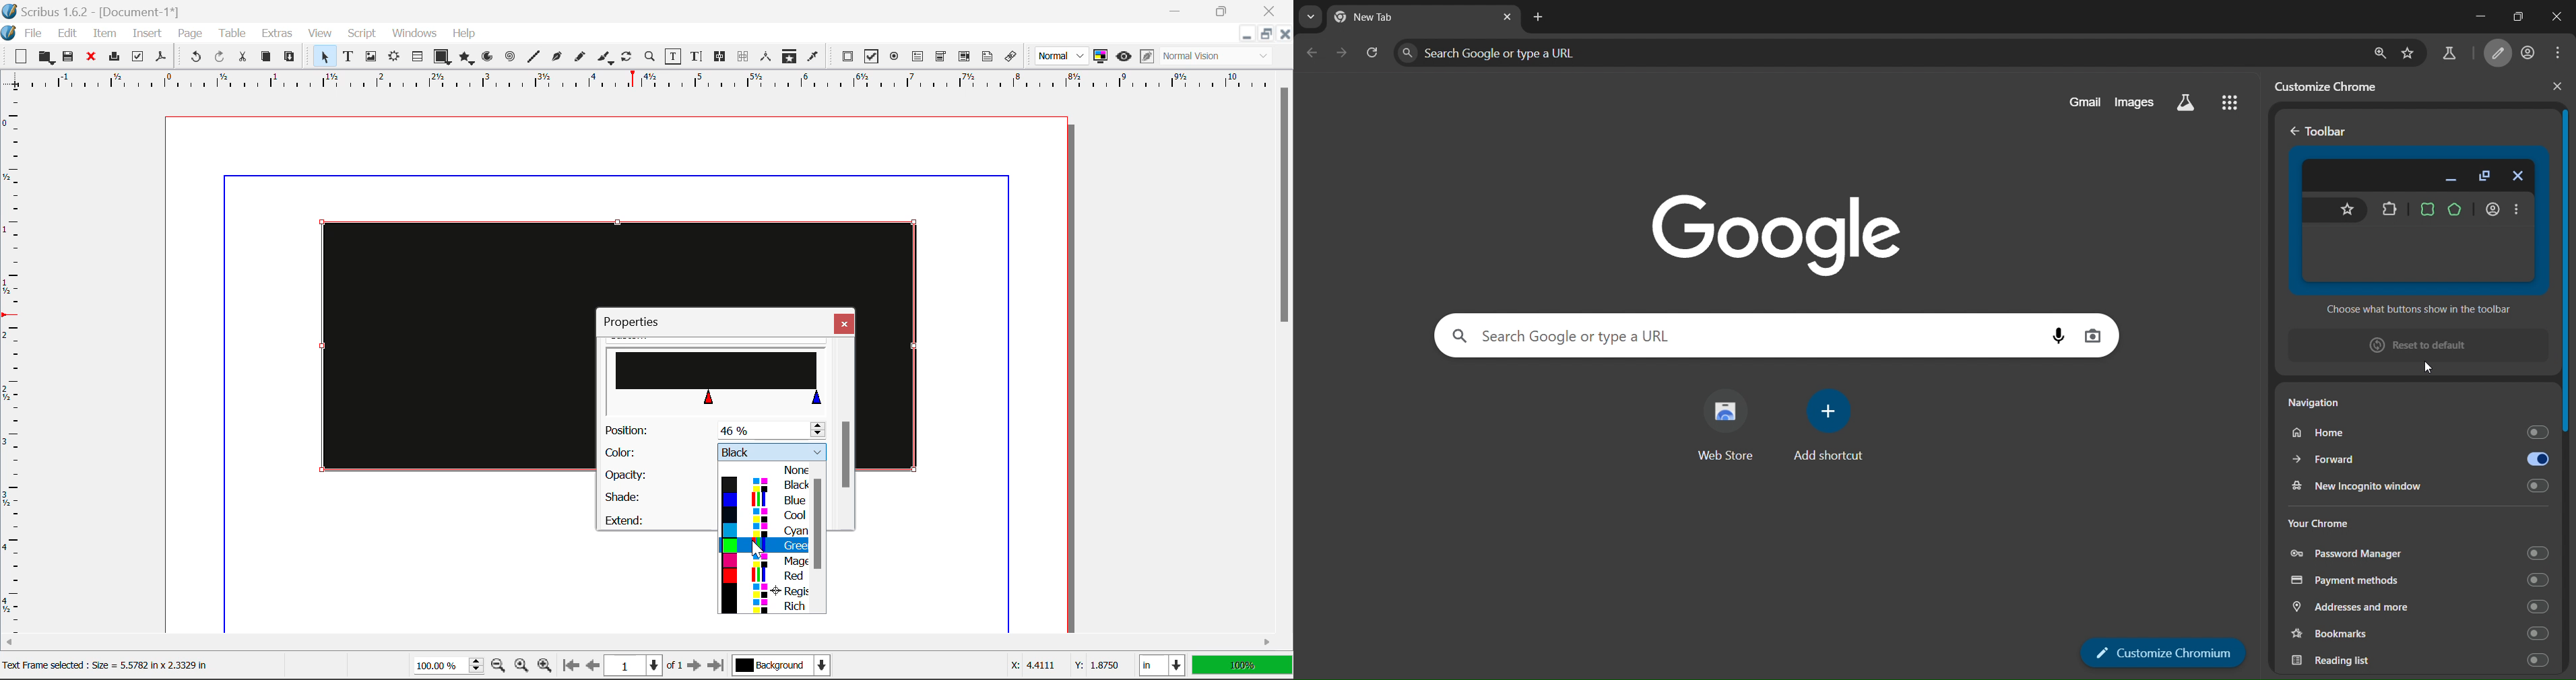  I want to click on View, so click(320, 34).